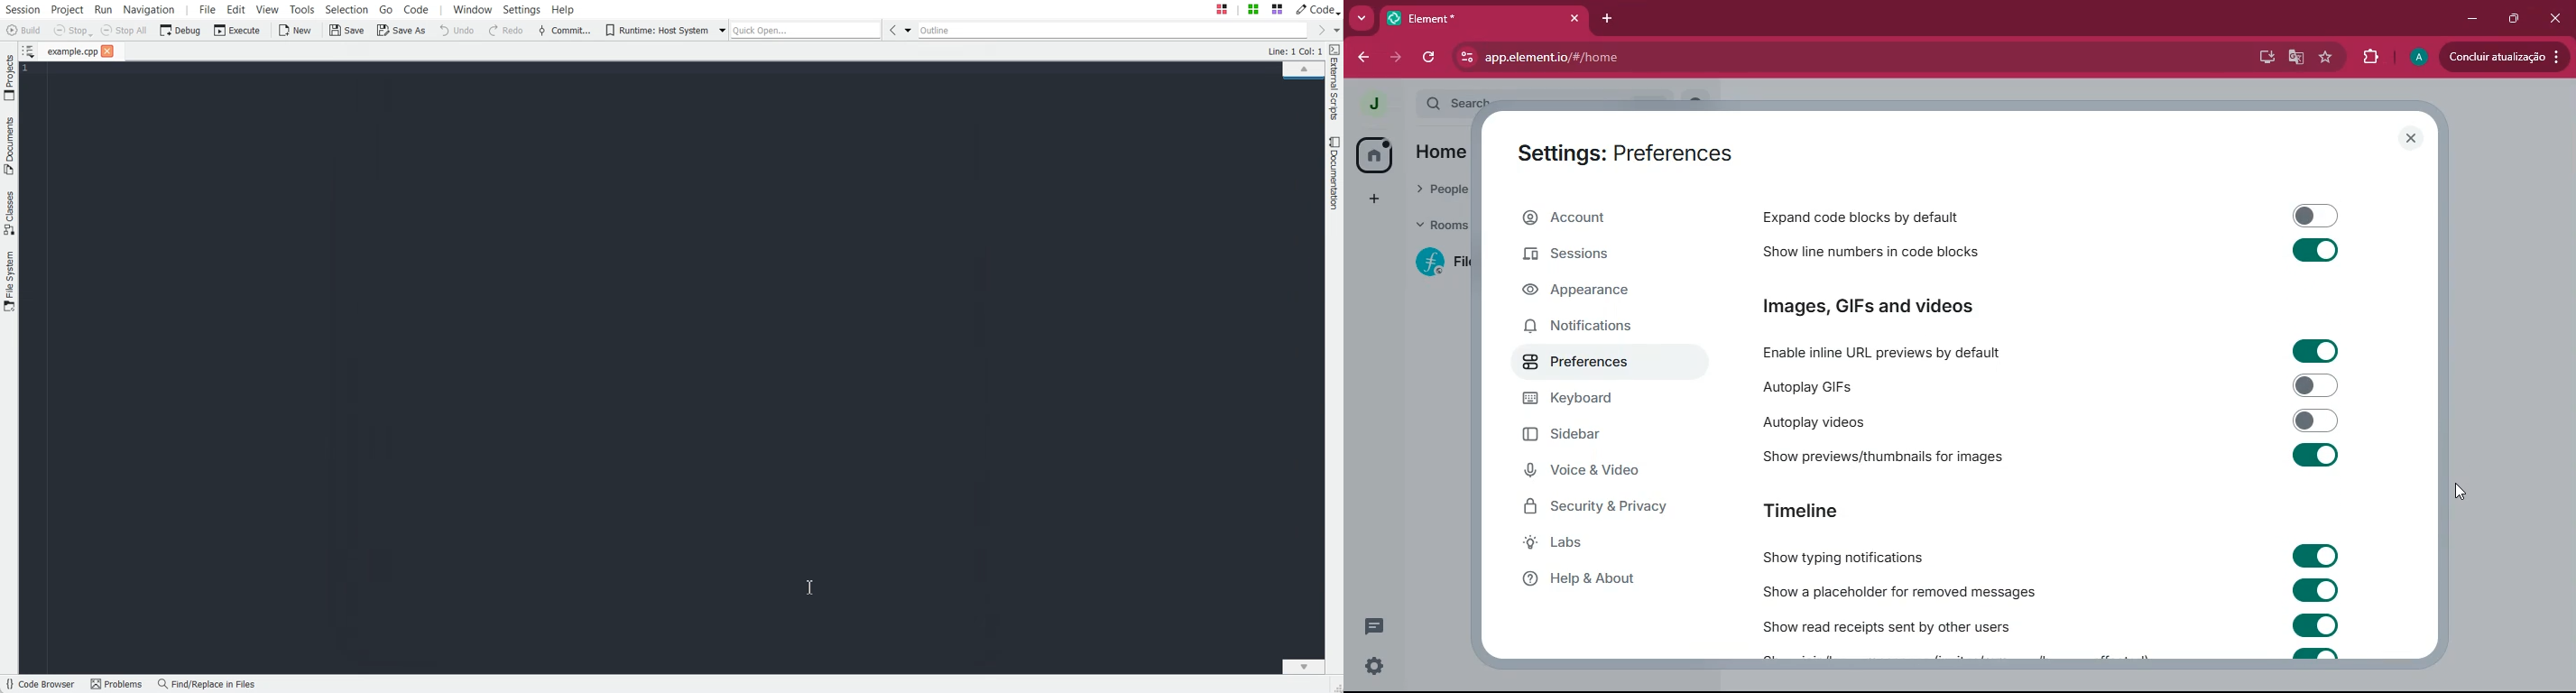  Describe the element at coordinates (123, 30) in the screenshot. I see `Stop All` at that location.